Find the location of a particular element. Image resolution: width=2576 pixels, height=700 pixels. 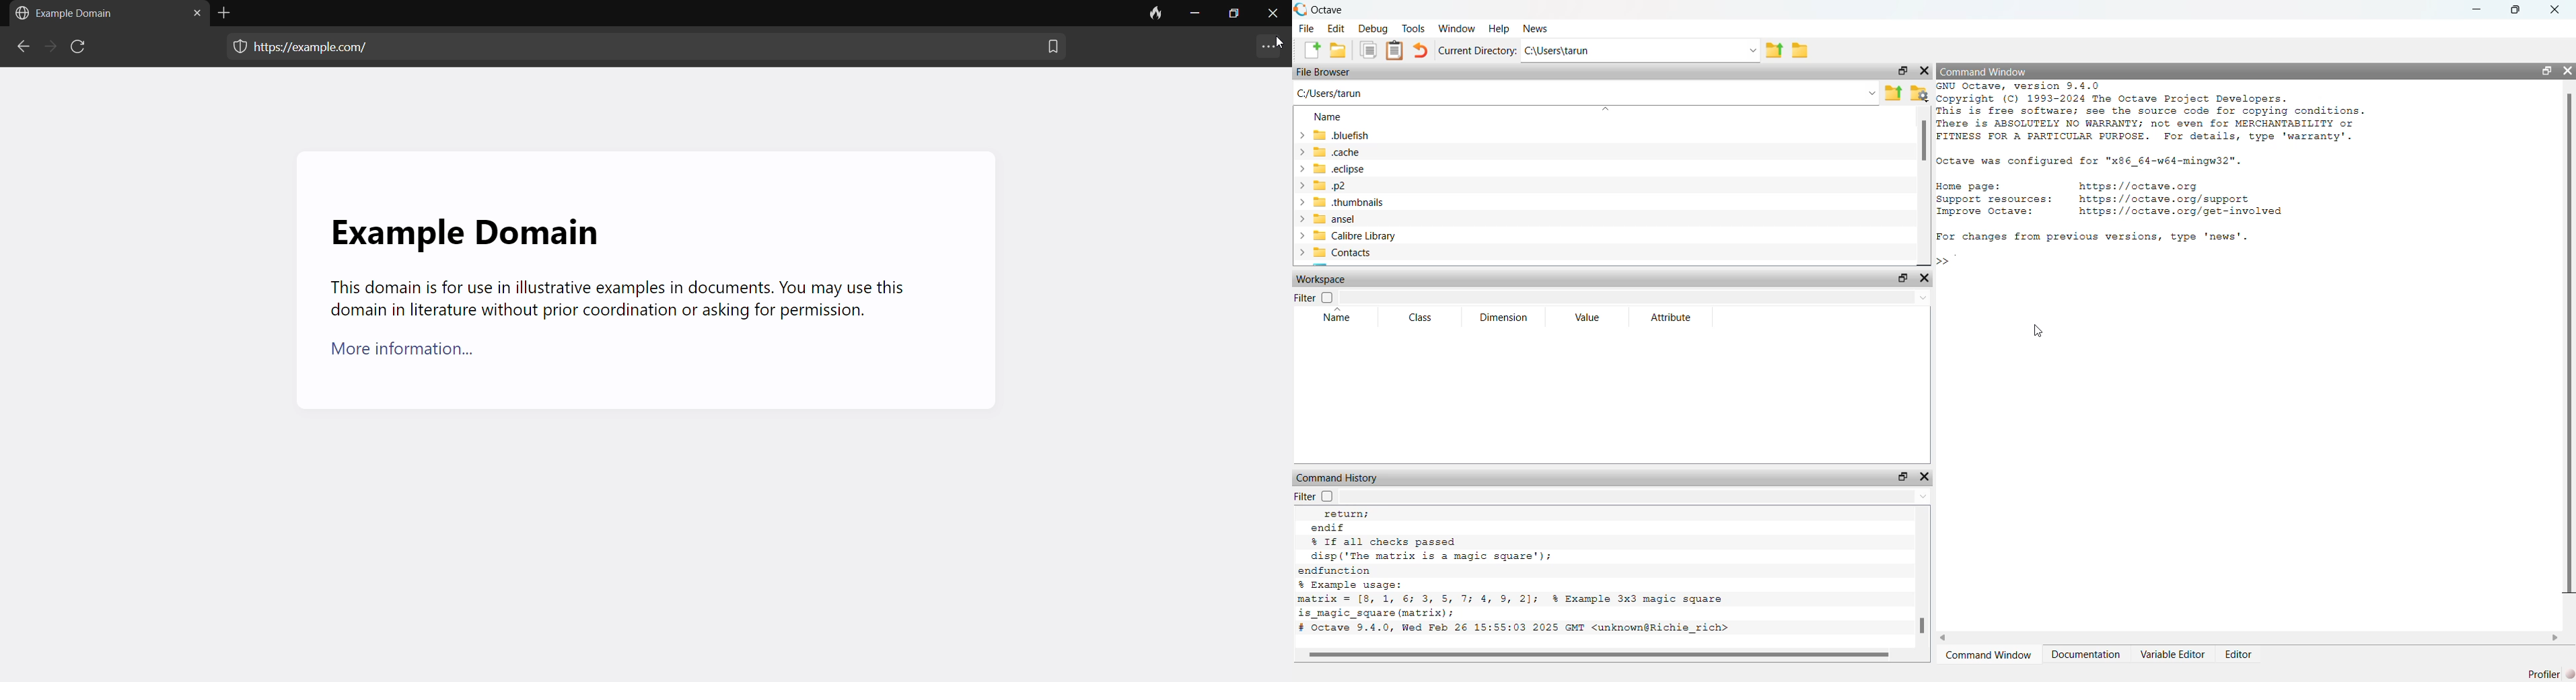

Dropdown is located at coordinates (1752, 50).